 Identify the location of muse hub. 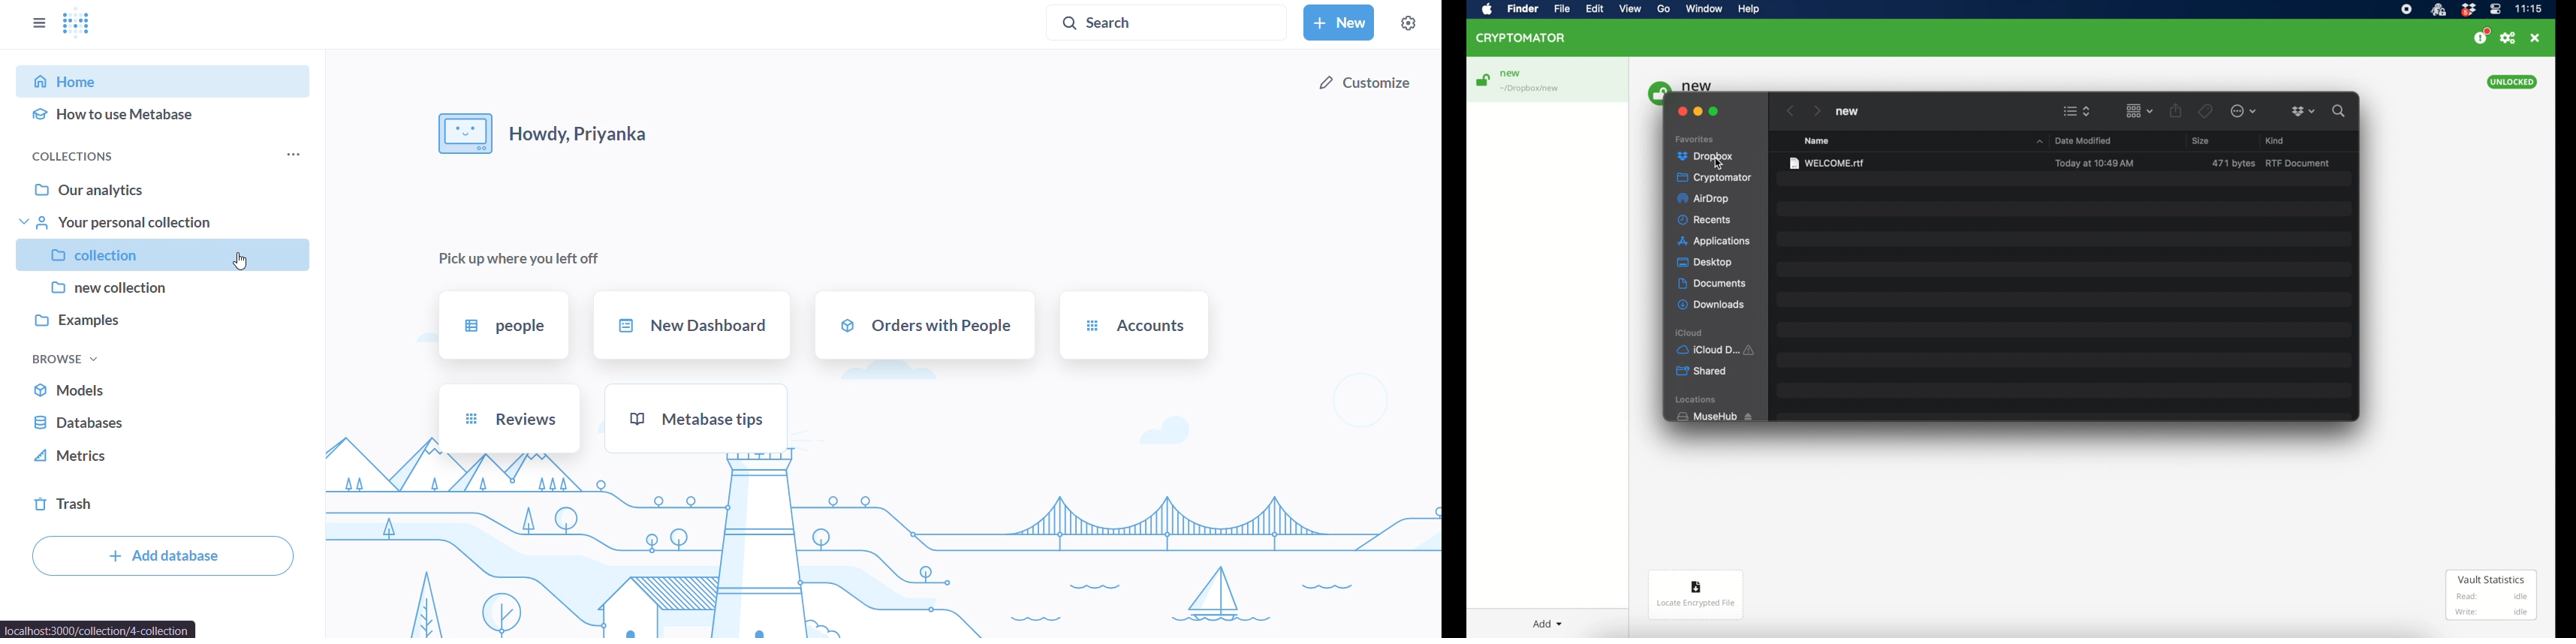
(1714, 416).